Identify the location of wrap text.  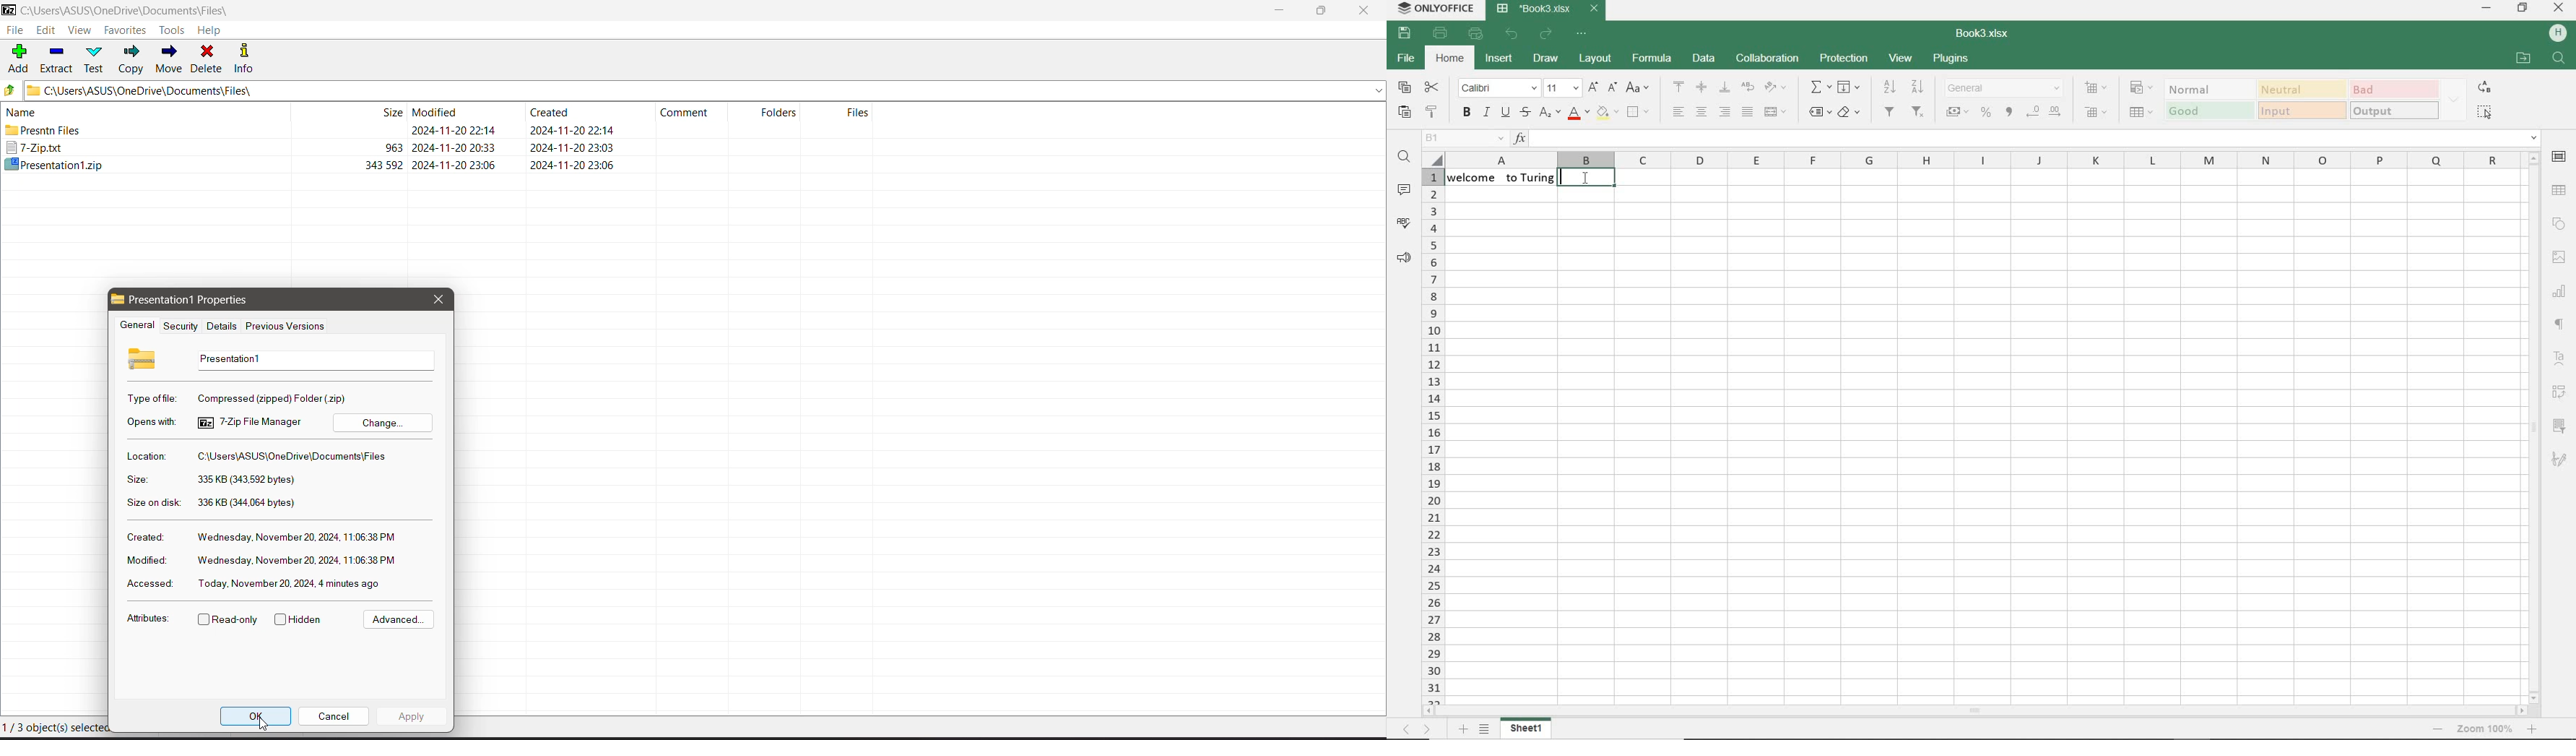
(1746, 86).